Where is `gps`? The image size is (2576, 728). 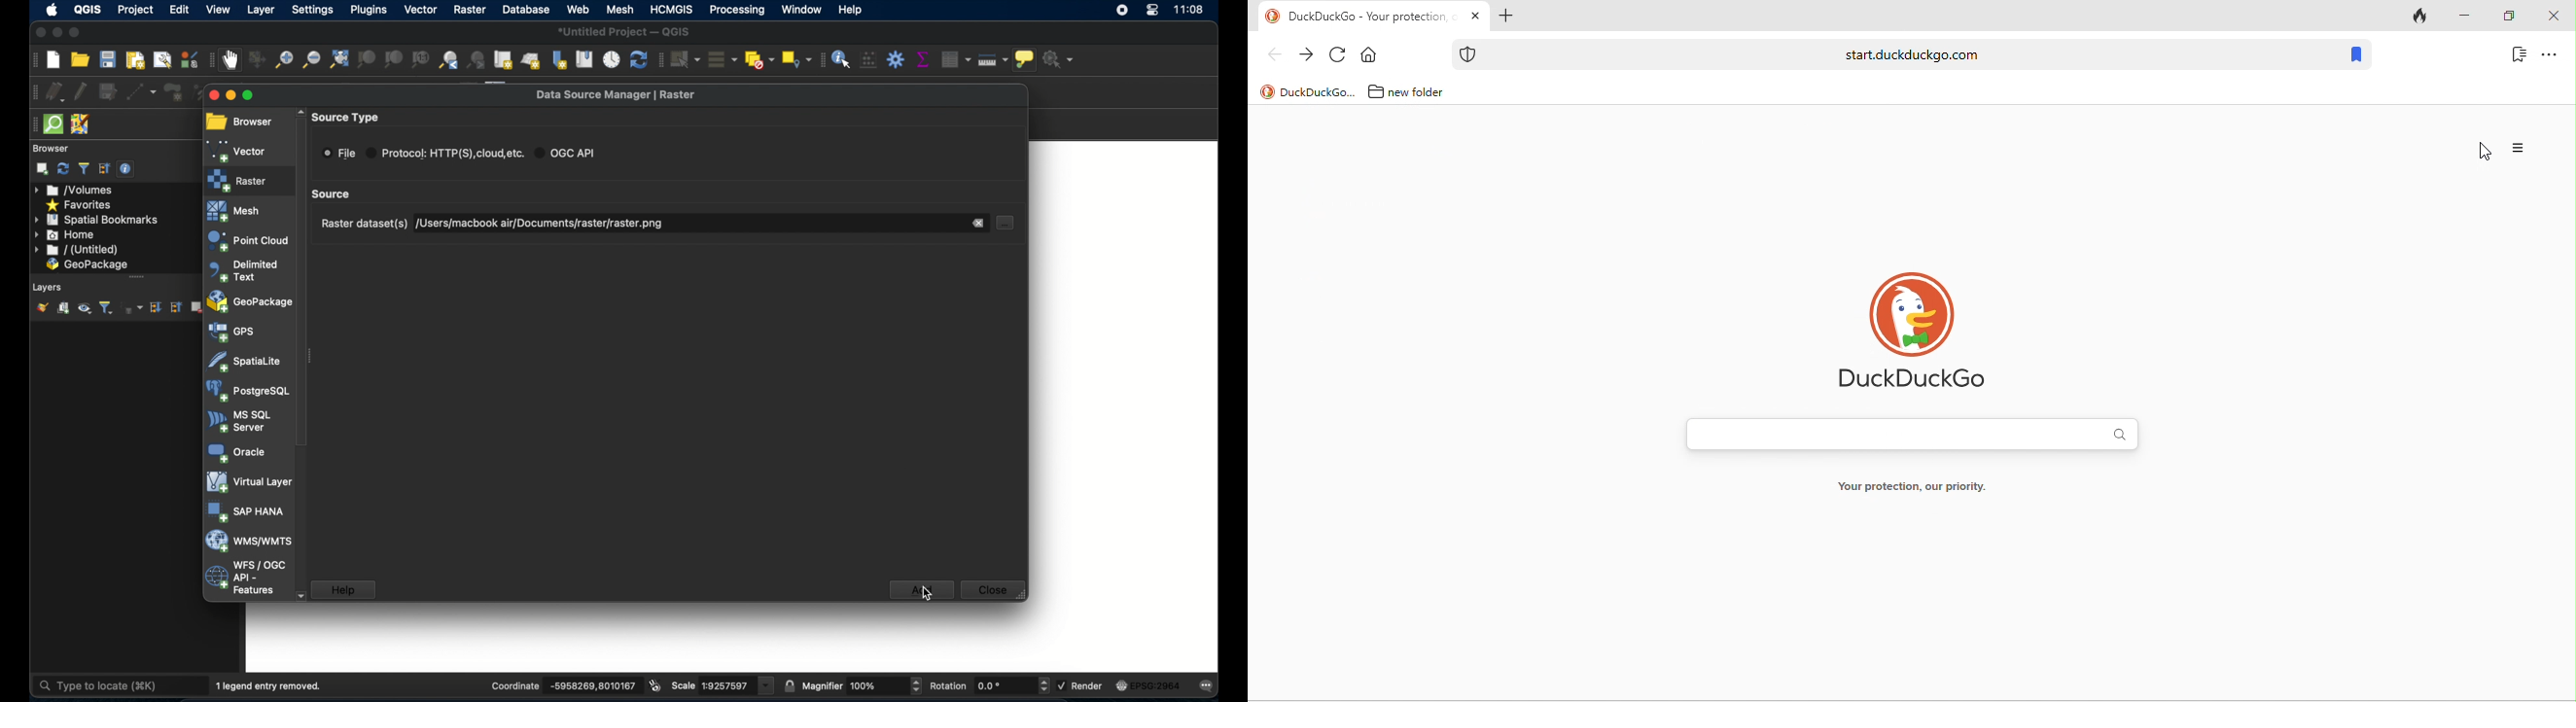 gps is located at coordinates (232, 333).